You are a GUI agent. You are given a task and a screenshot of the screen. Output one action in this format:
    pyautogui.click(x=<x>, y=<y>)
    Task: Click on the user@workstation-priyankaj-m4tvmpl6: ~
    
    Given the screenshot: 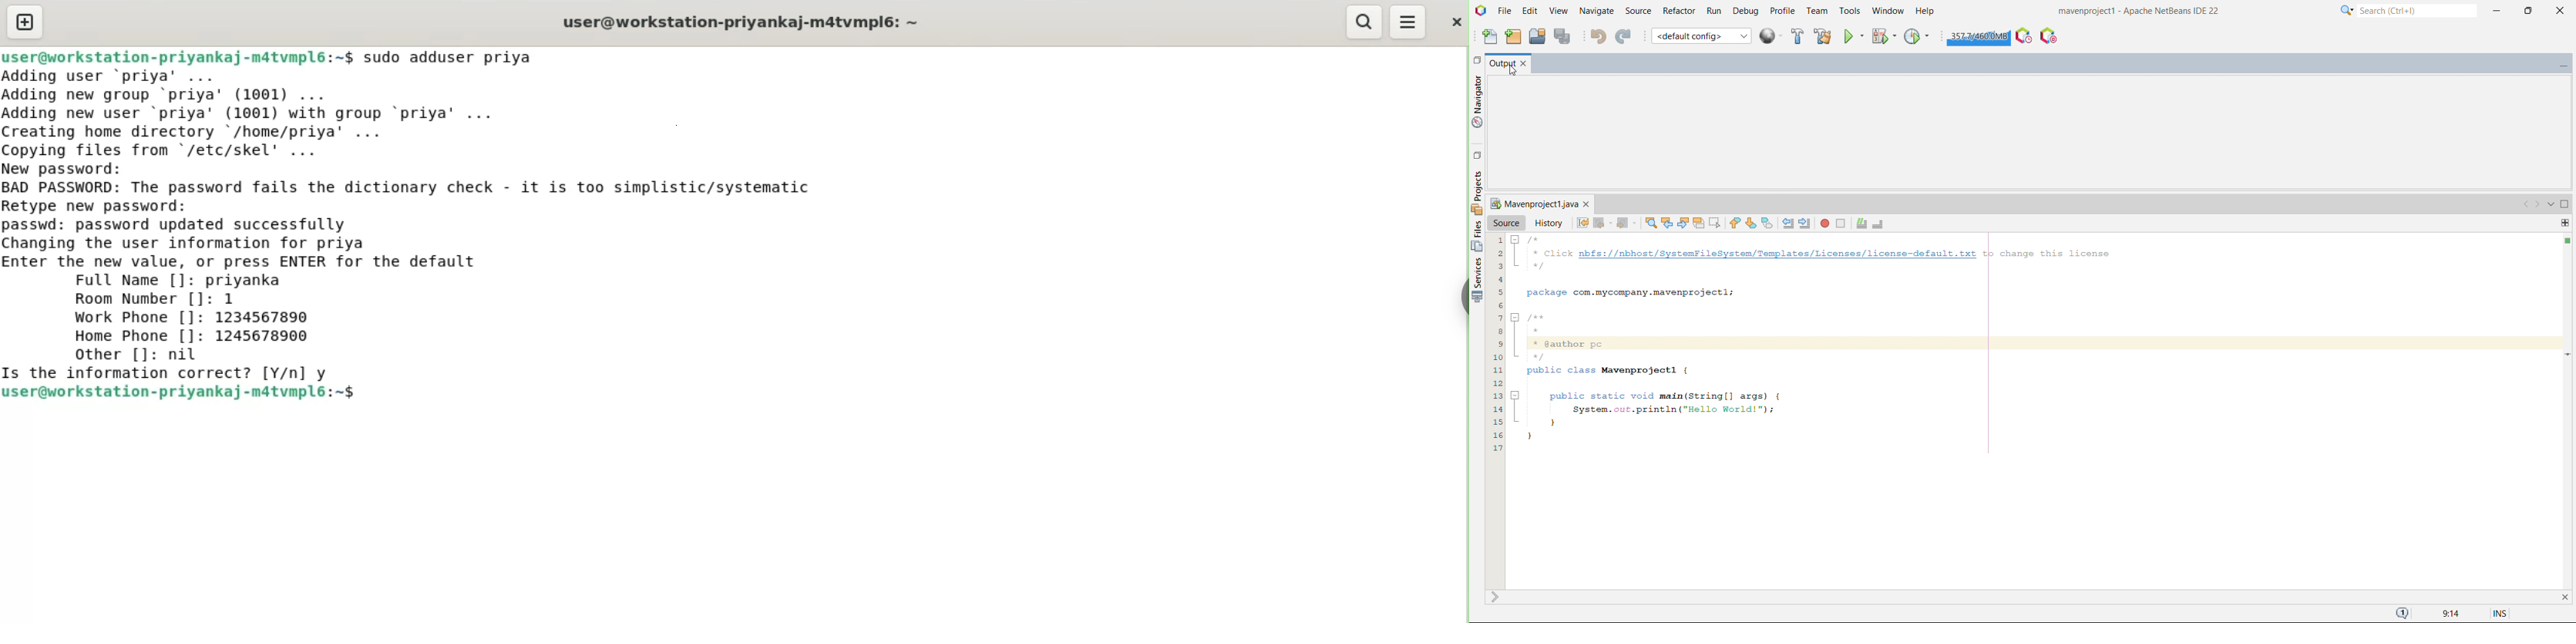 What is the action you would take?
    pyautogui.click(x=741, y=24)
    